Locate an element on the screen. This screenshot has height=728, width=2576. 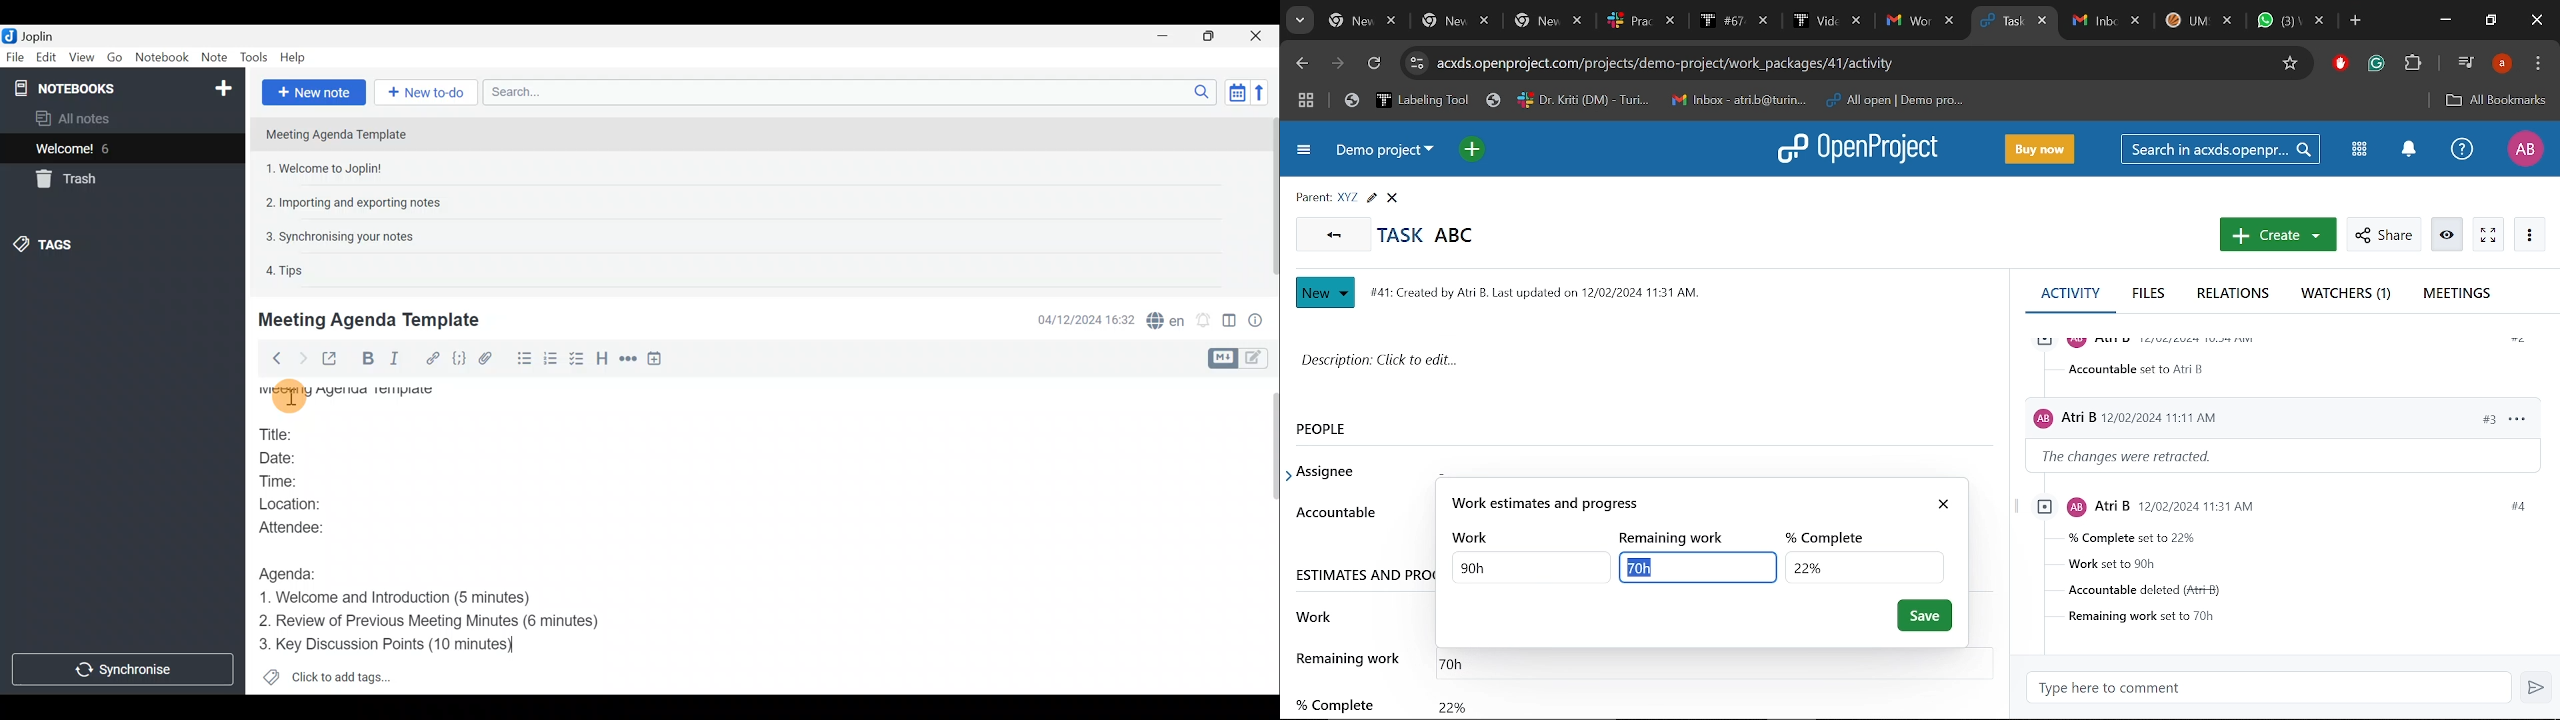
4. Tips is located at coordinates (285, 270).